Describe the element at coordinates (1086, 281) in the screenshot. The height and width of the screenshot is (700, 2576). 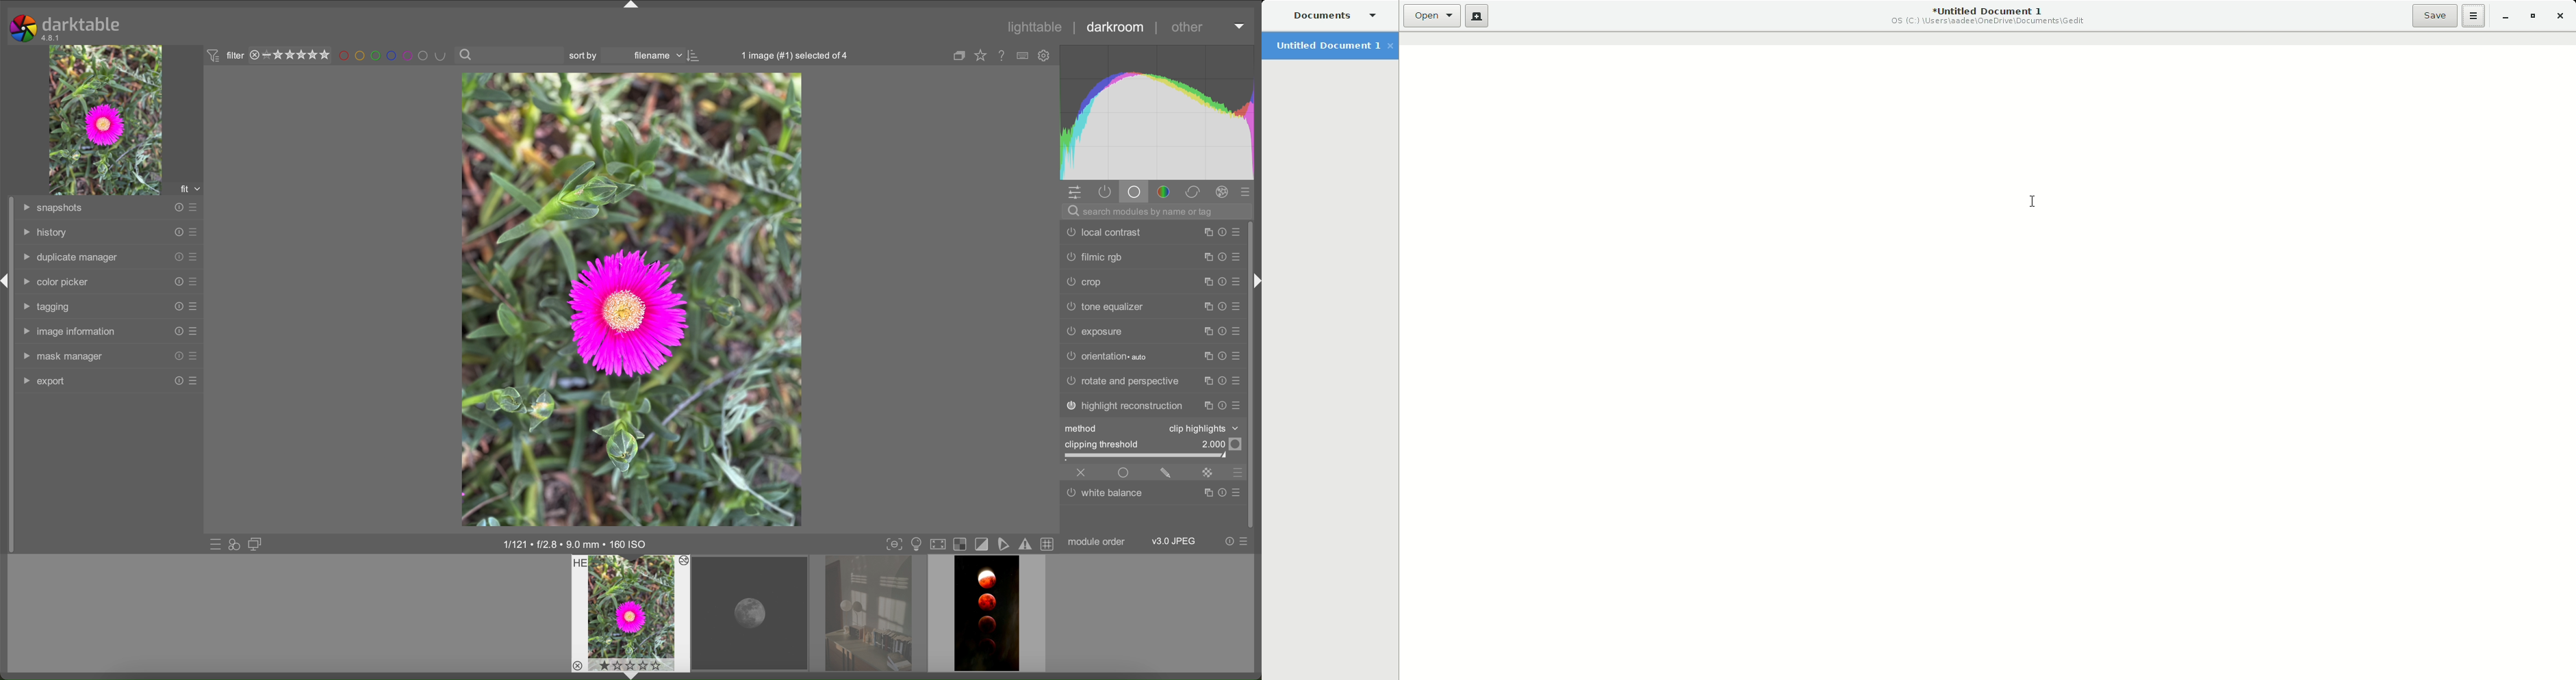
I see `crop` at that location.